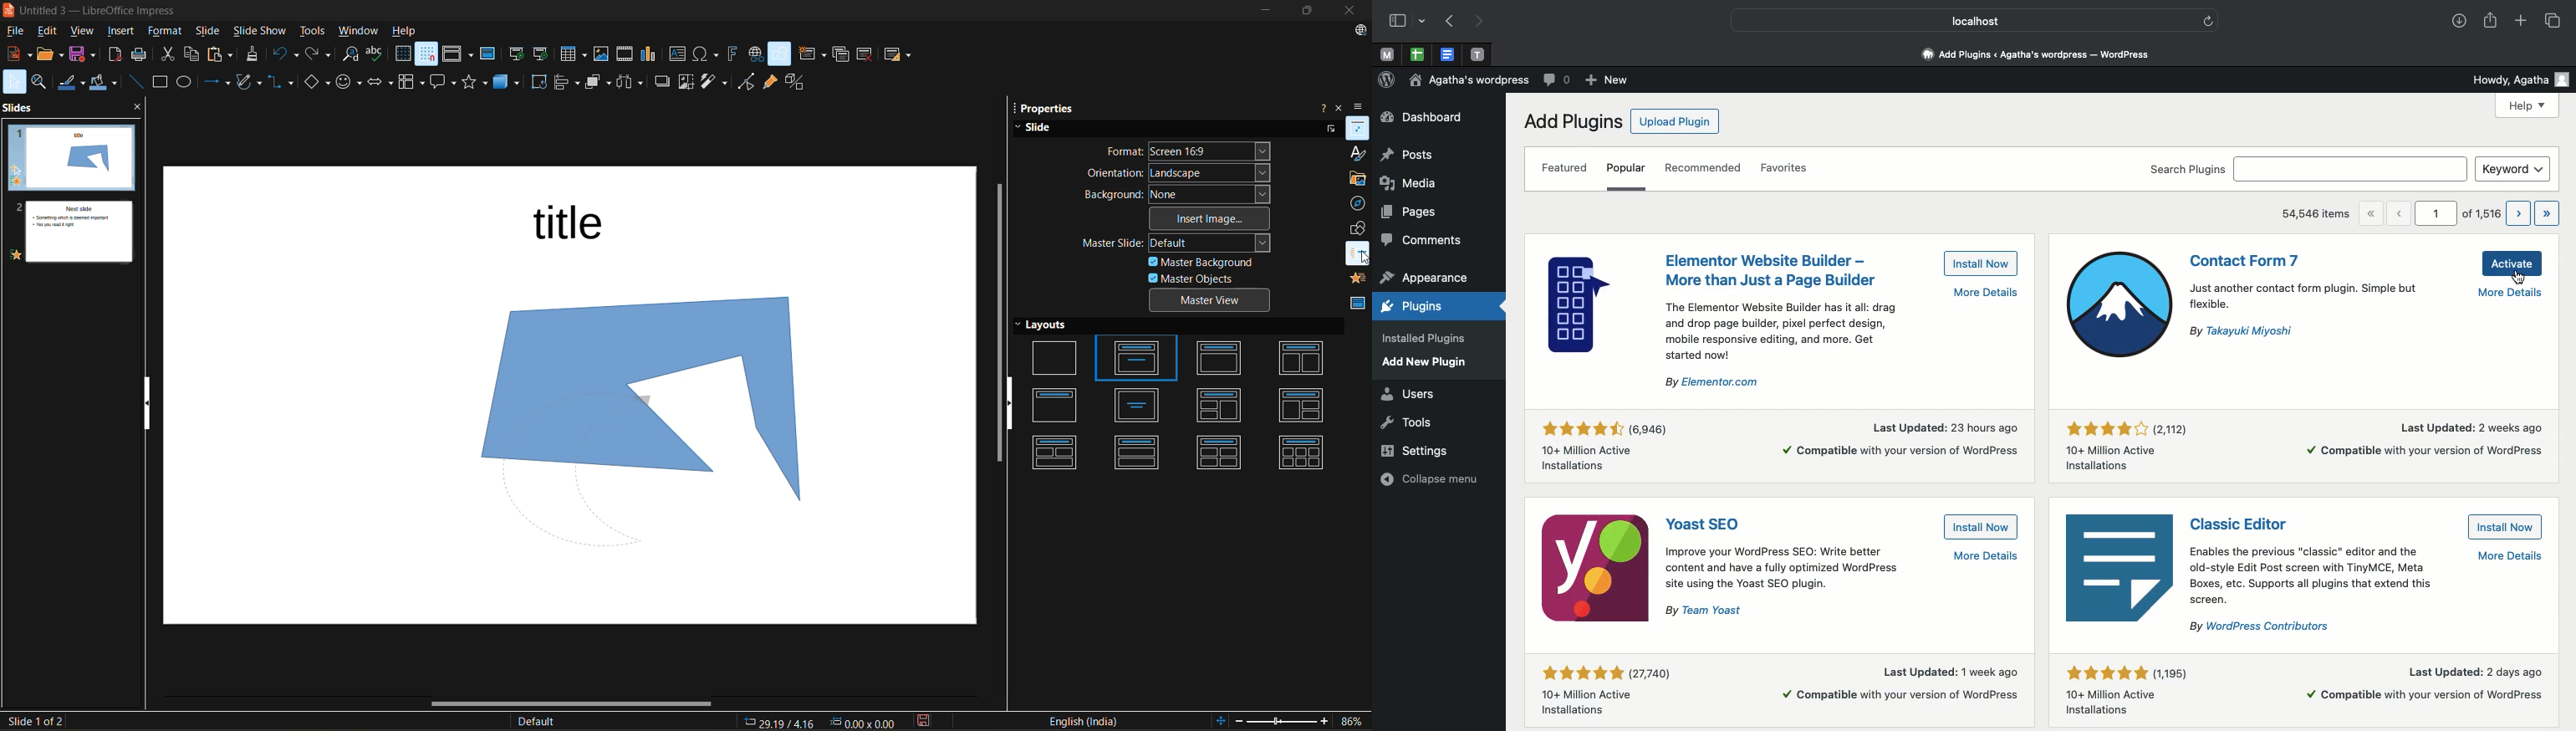 The height and width of the screenshot is (756, 2576). Describe the element at coordinates (459, 56) in the screenshot. I see `display views` at that location.